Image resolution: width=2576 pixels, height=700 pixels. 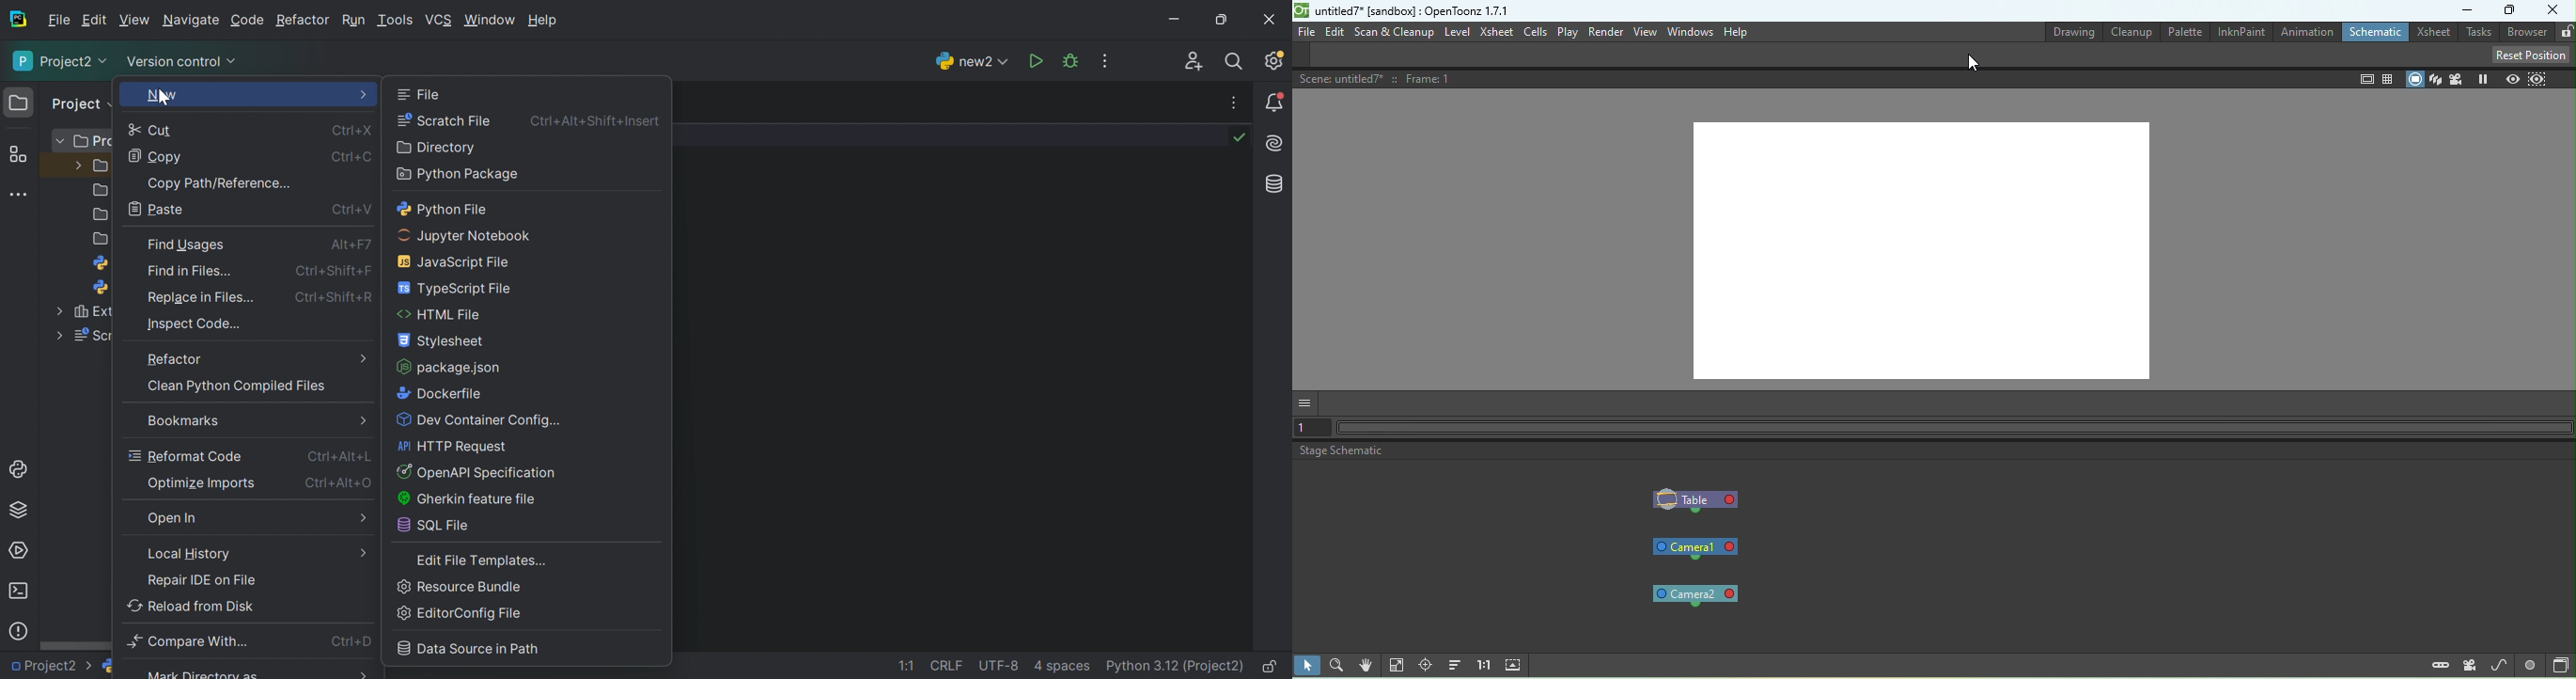 I want to click on Window, so click(x=489, y=20).